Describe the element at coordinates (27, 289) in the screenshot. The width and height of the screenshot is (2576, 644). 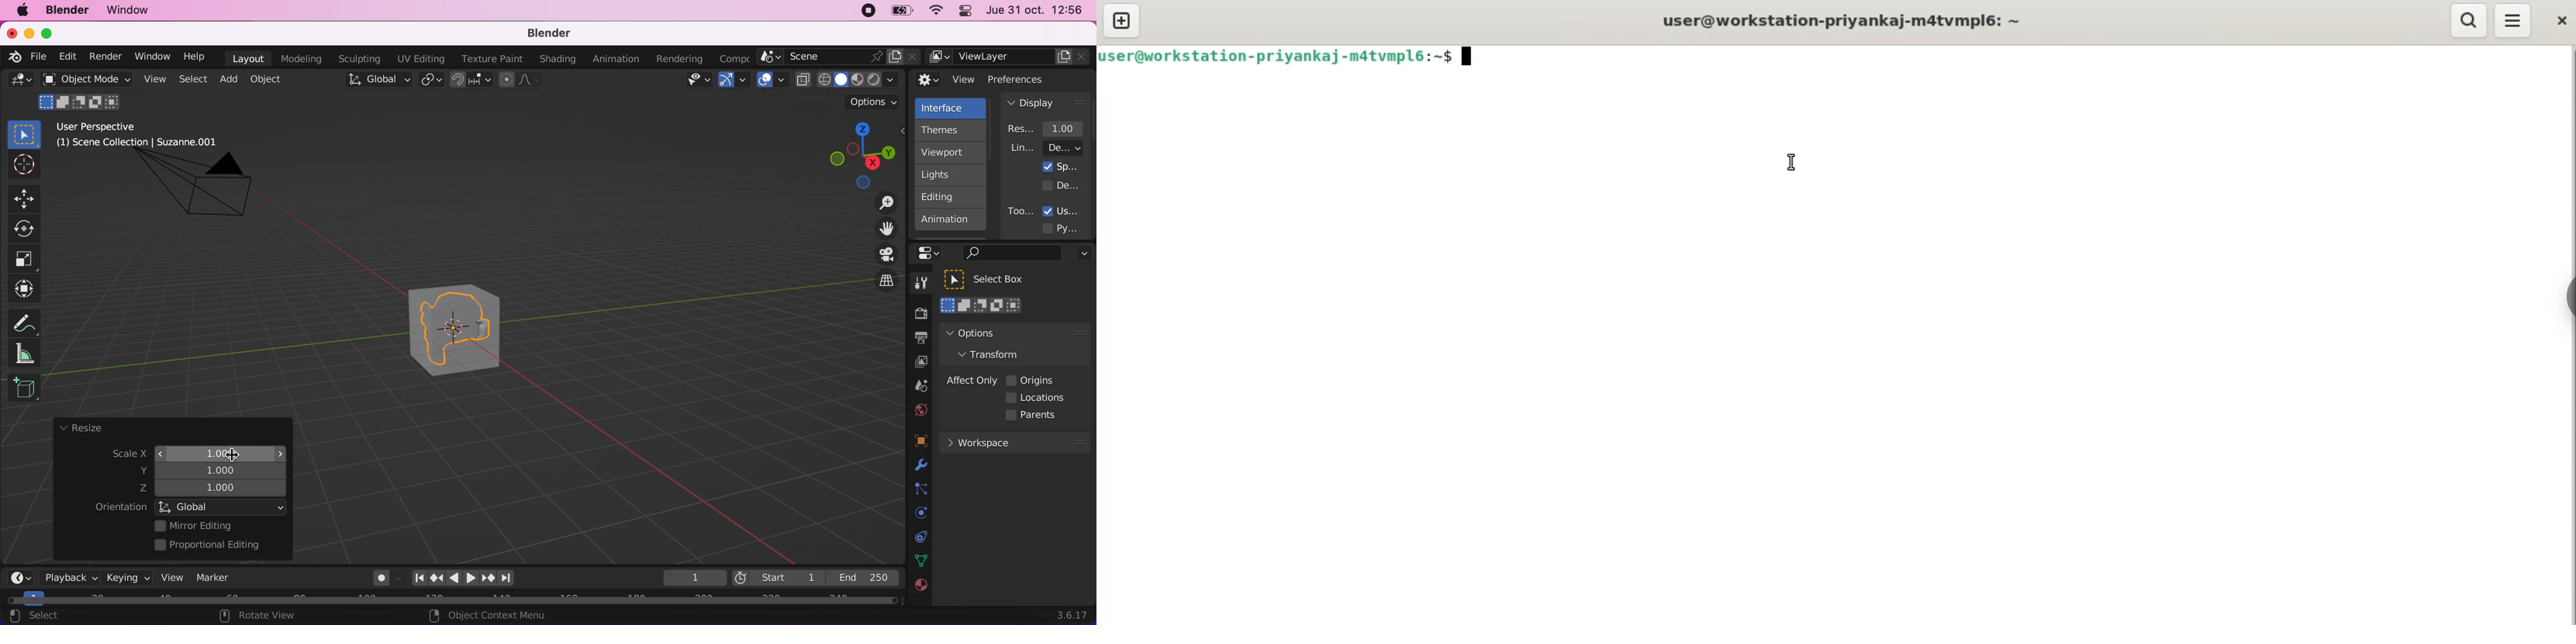
I see `transform` at that location.